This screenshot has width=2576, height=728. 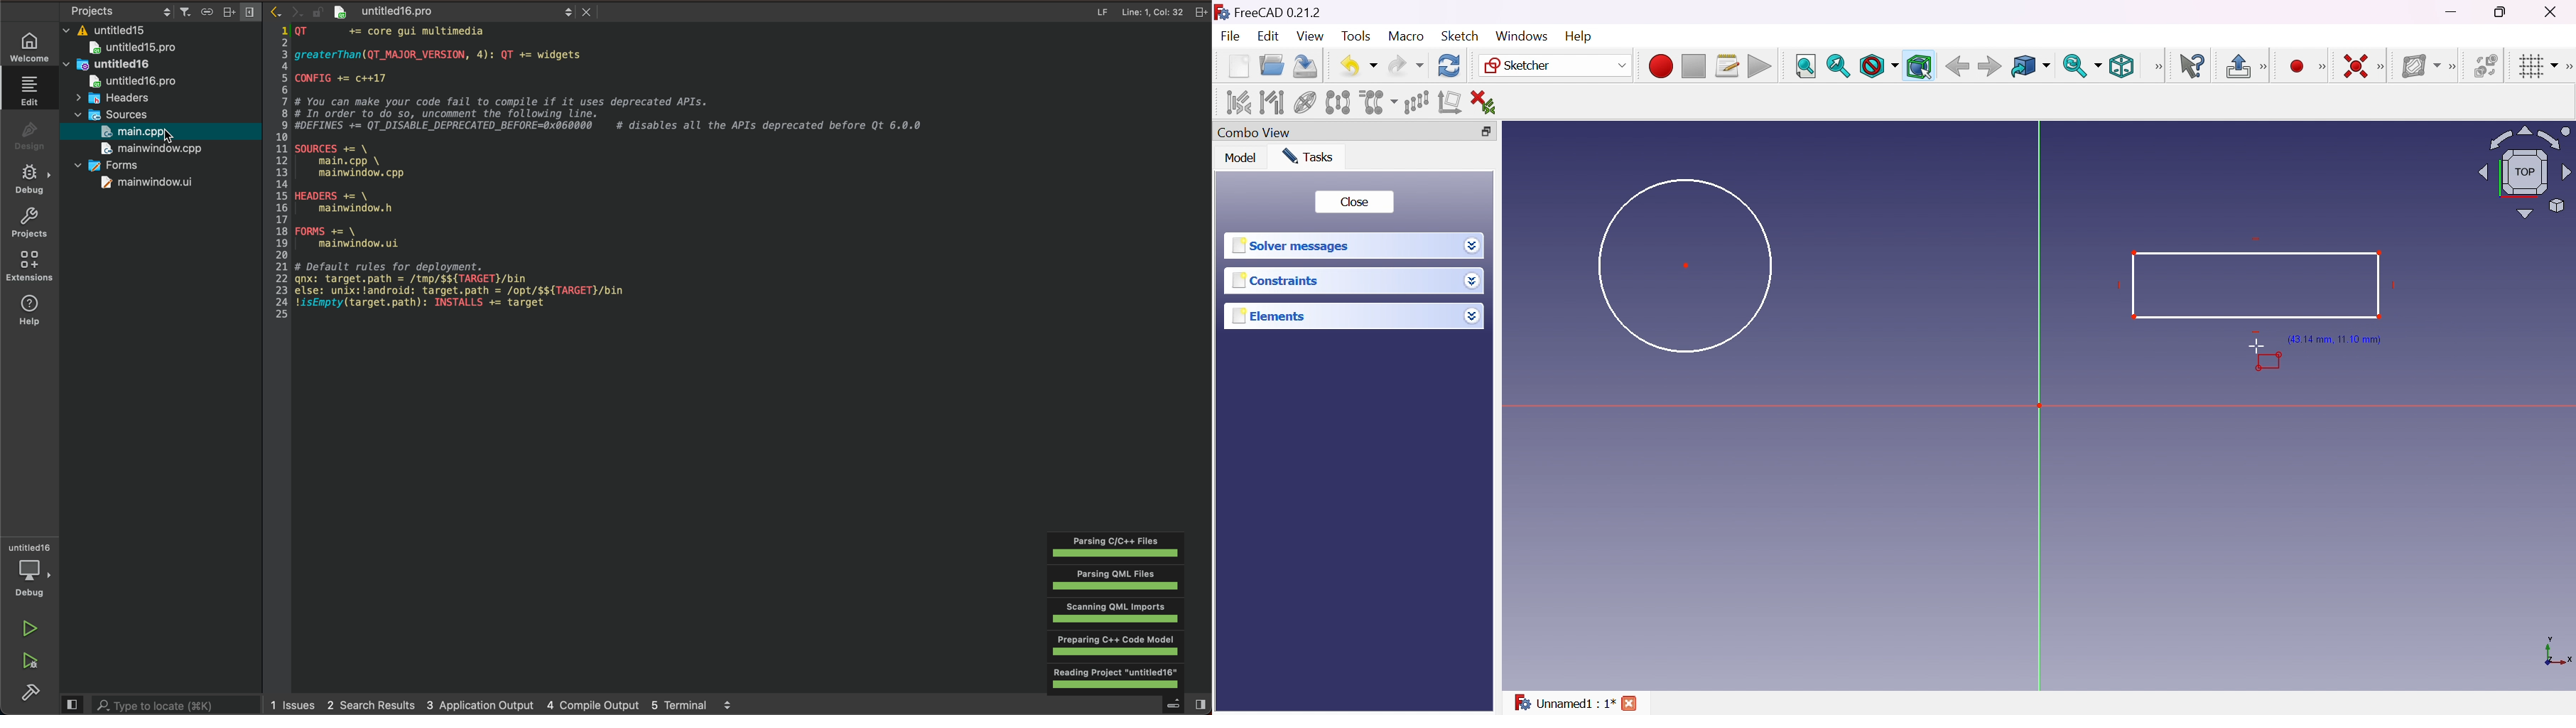 What do you see at coordinates (1338, 102) in the screenshot?
I see `Symmetry` at bounding box center [1338, 102].